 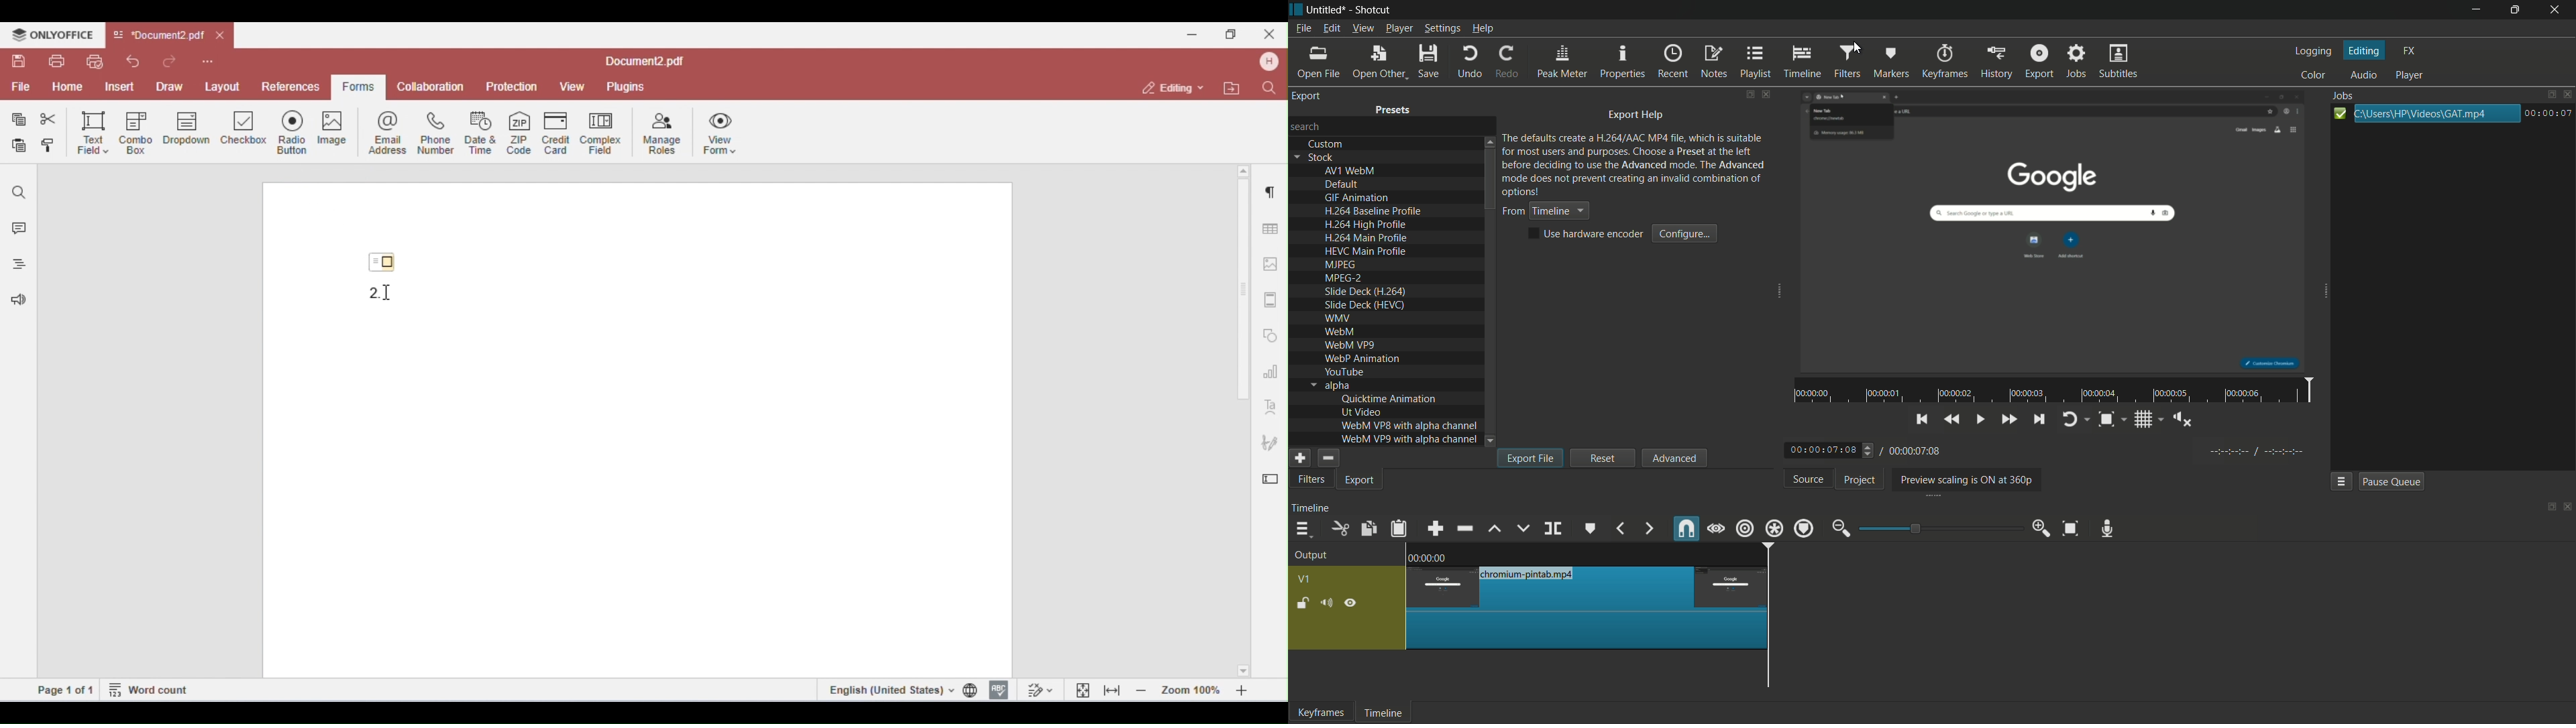 I want to click on undo, so click(x=1470, y=62).